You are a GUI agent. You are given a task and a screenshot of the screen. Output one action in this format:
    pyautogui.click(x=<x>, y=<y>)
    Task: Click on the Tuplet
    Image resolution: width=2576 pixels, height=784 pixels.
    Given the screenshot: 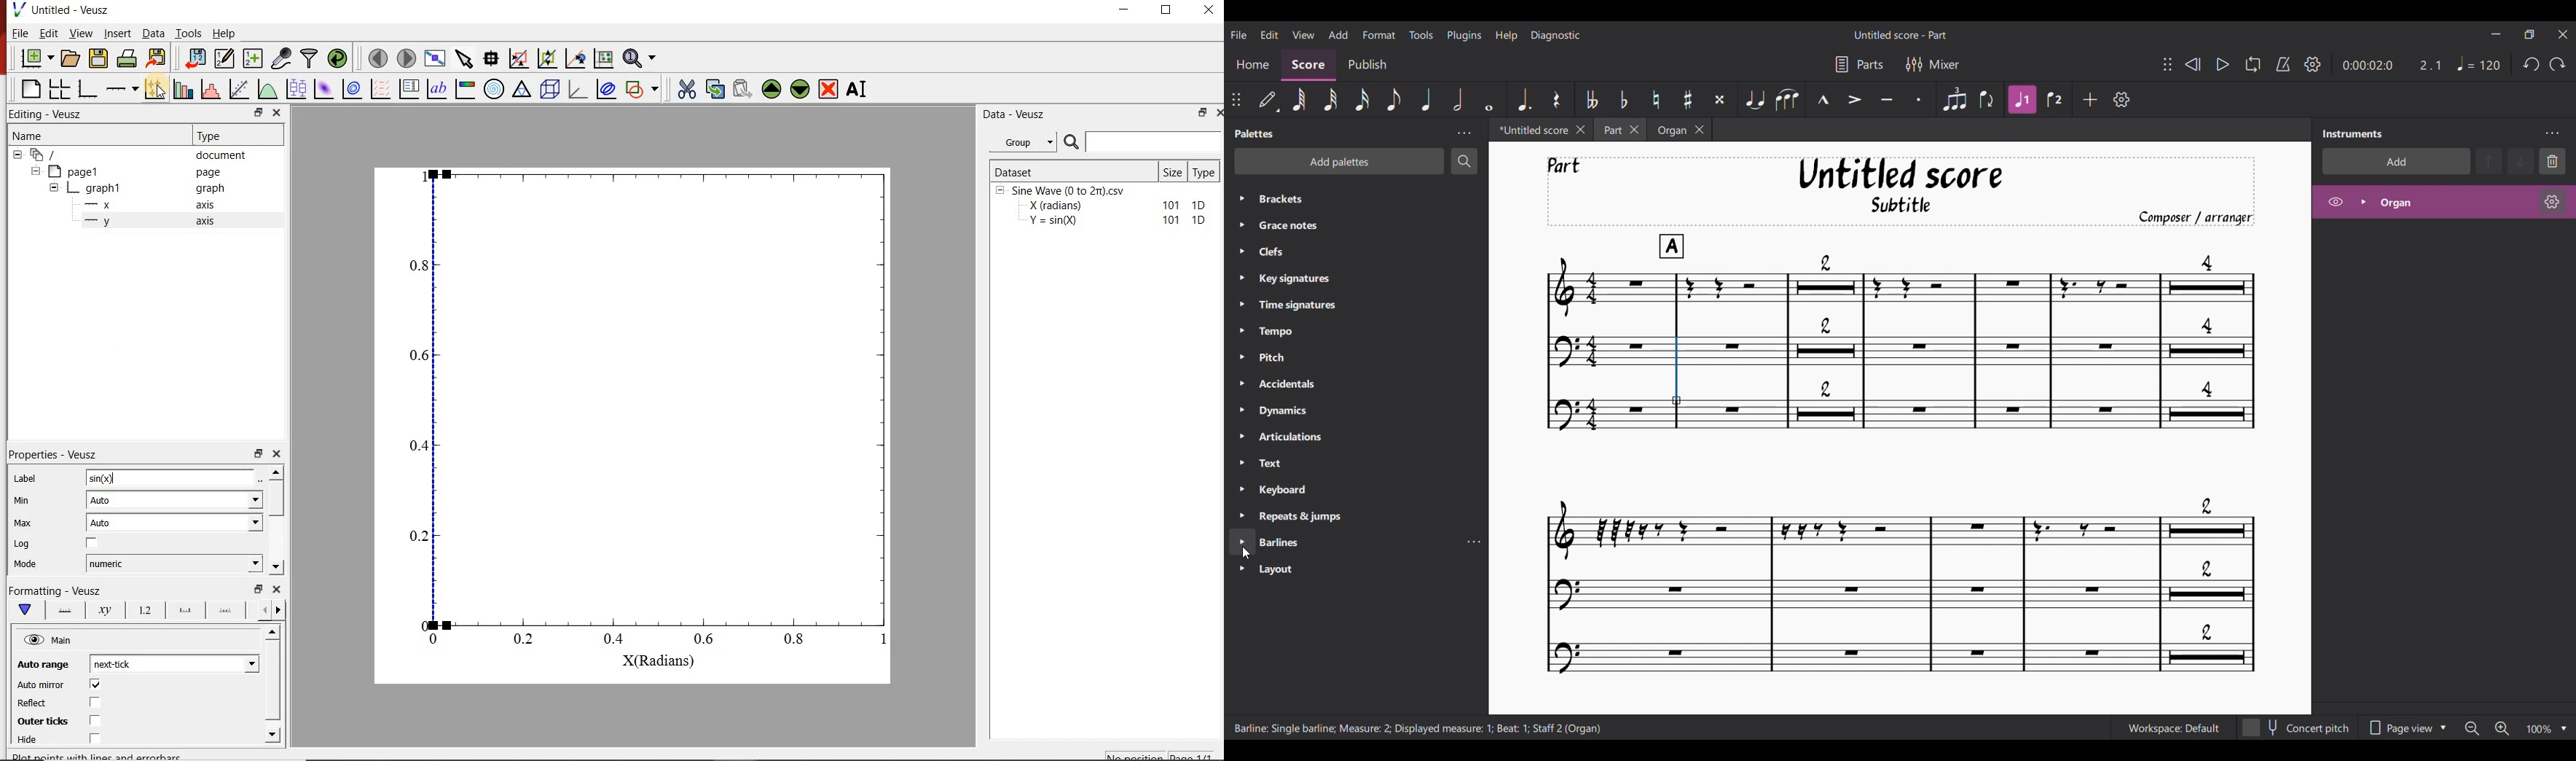 What is the action you would take?
    pyautogui.click(x=1953, y=99)
    